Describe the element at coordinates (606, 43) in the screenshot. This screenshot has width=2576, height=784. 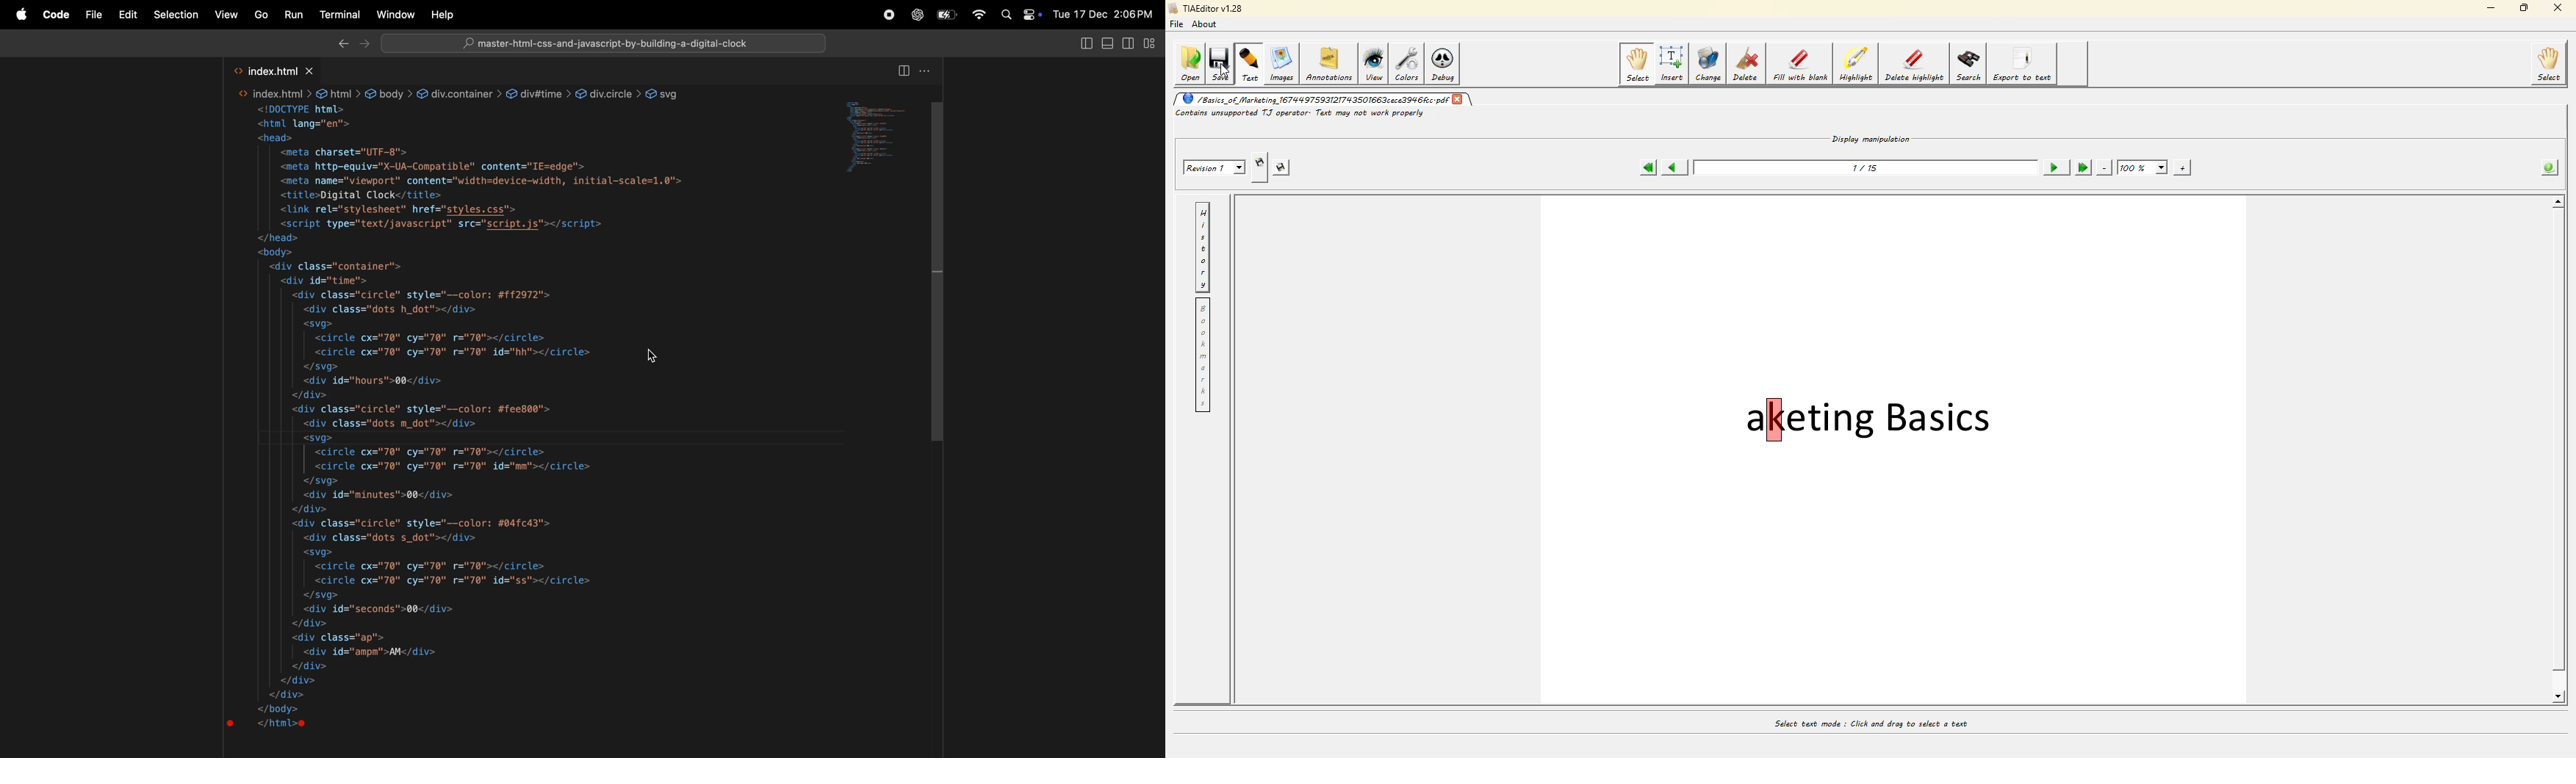
I see `Search Bar` at that location.